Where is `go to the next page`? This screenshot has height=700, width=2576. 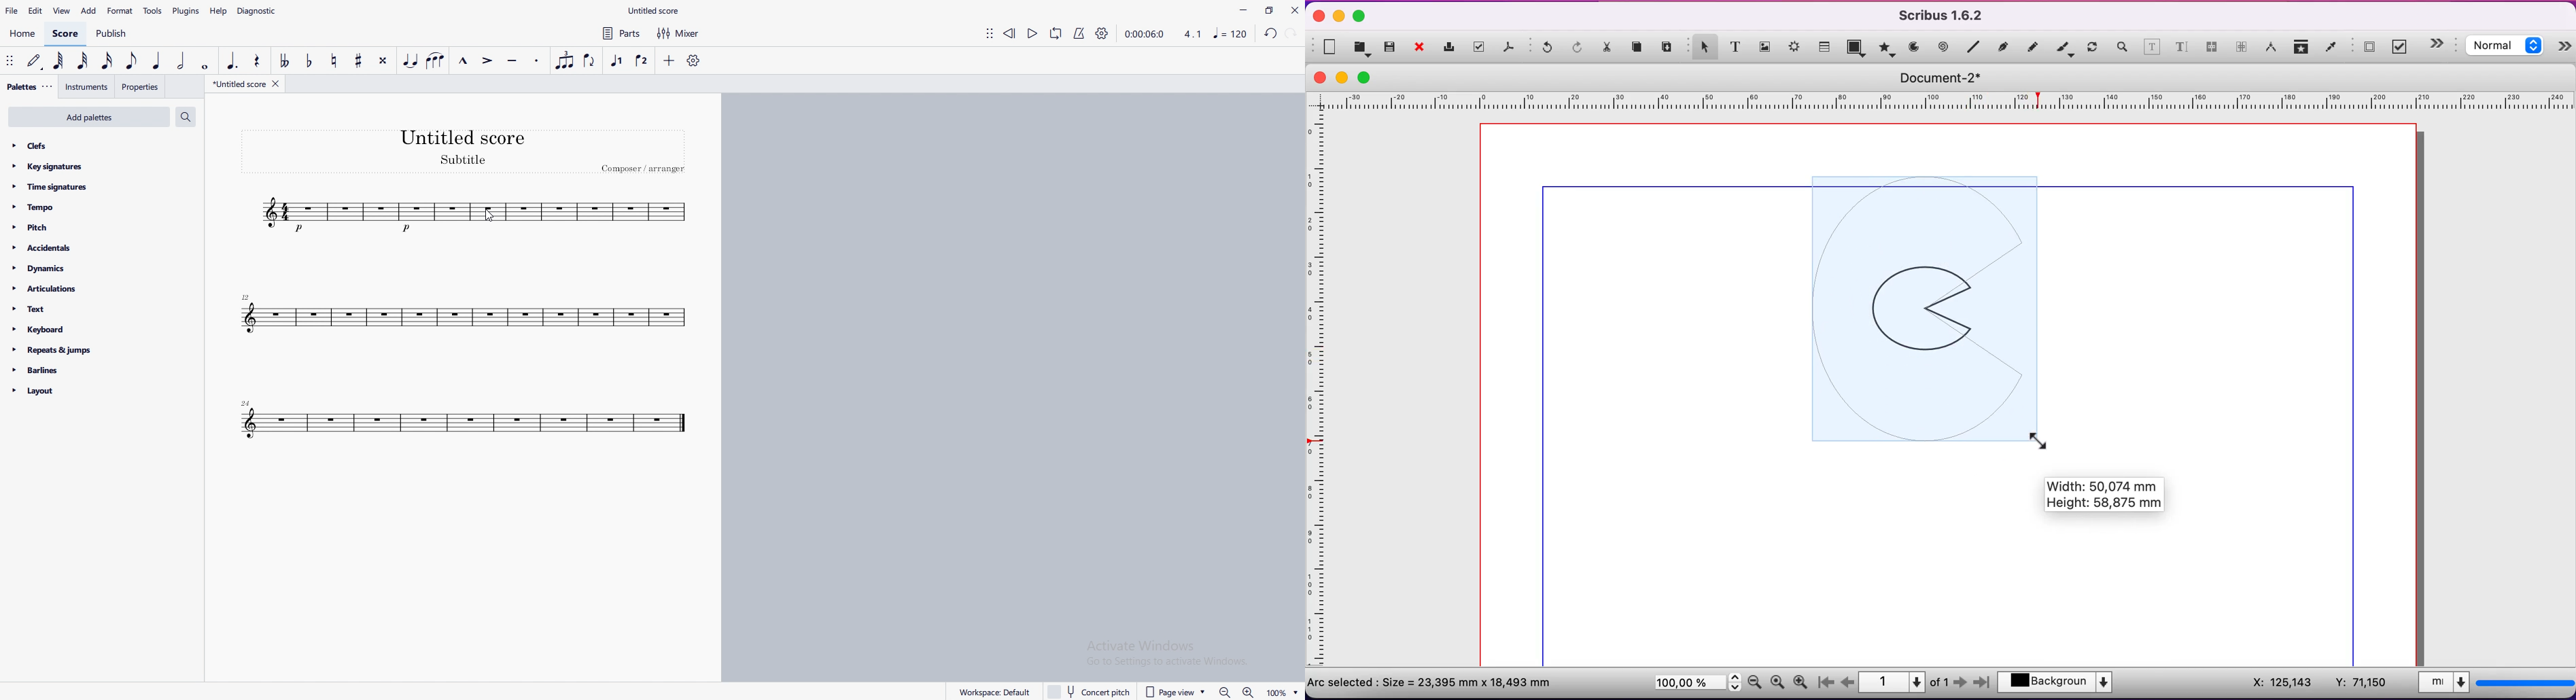 go to the next page is located at coordinates (1961, 685).